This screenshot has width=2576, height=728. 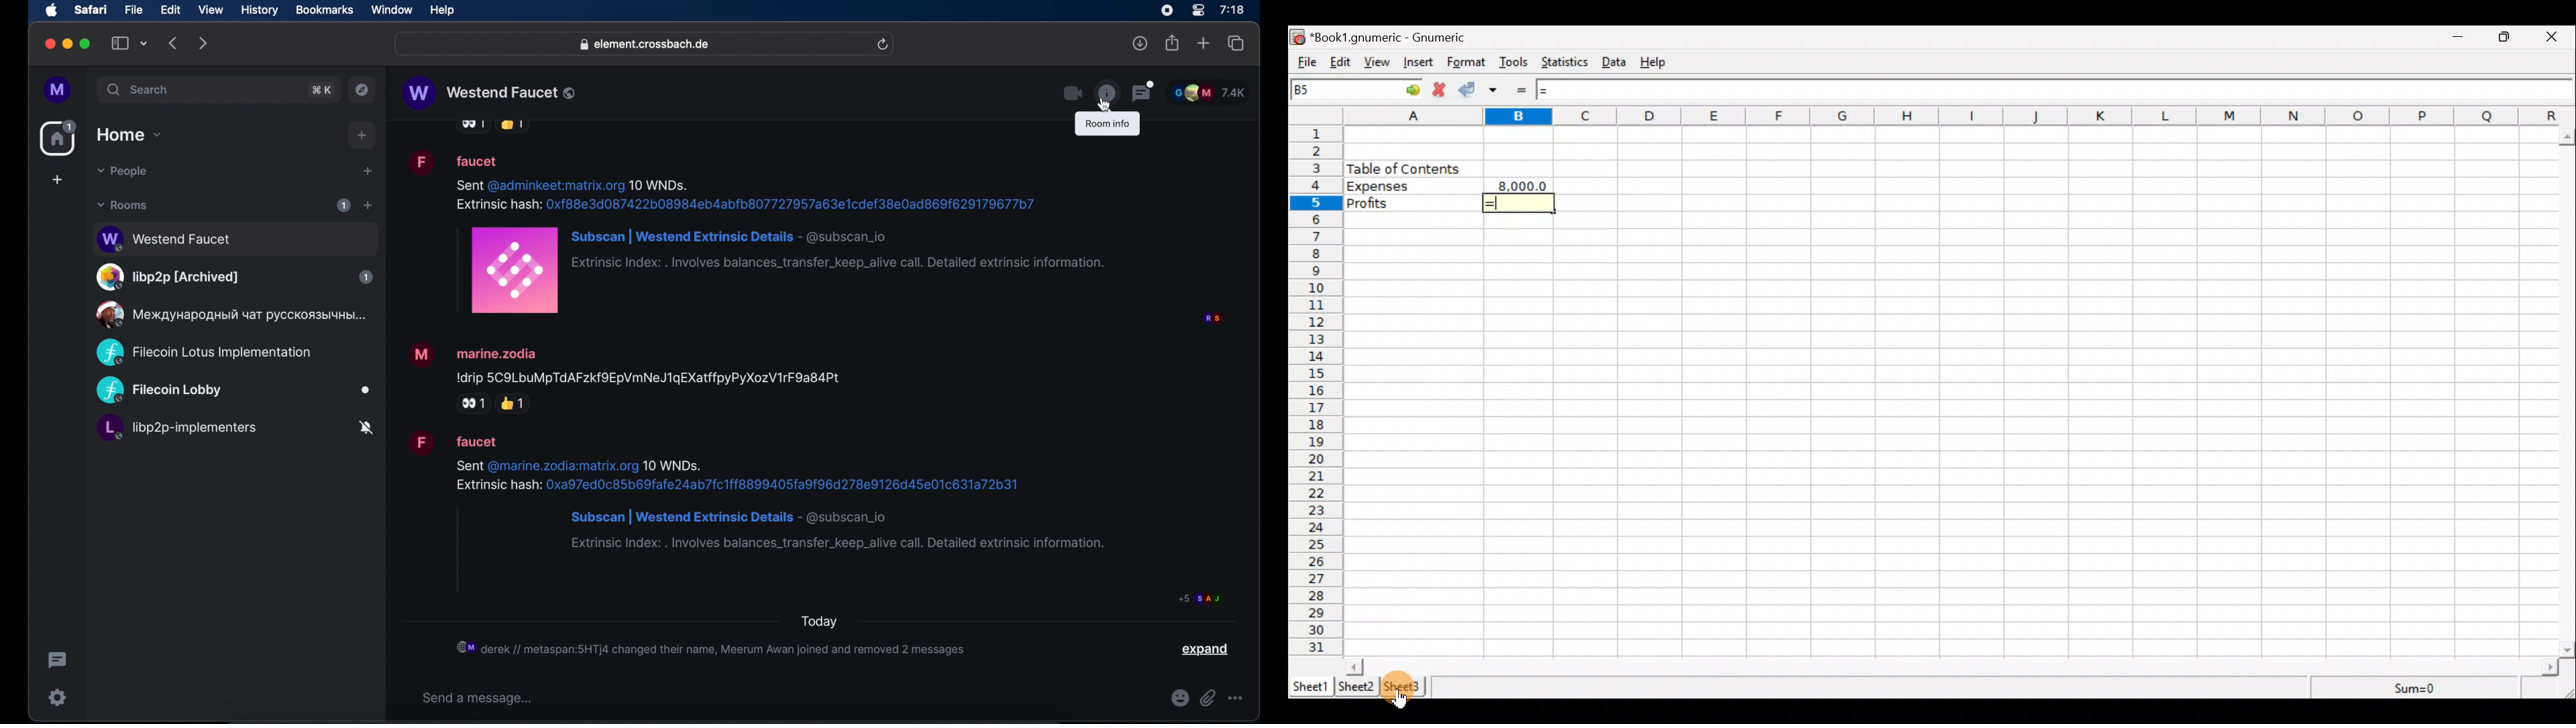 I want to click on thread activity, so click(x=58, y=660).